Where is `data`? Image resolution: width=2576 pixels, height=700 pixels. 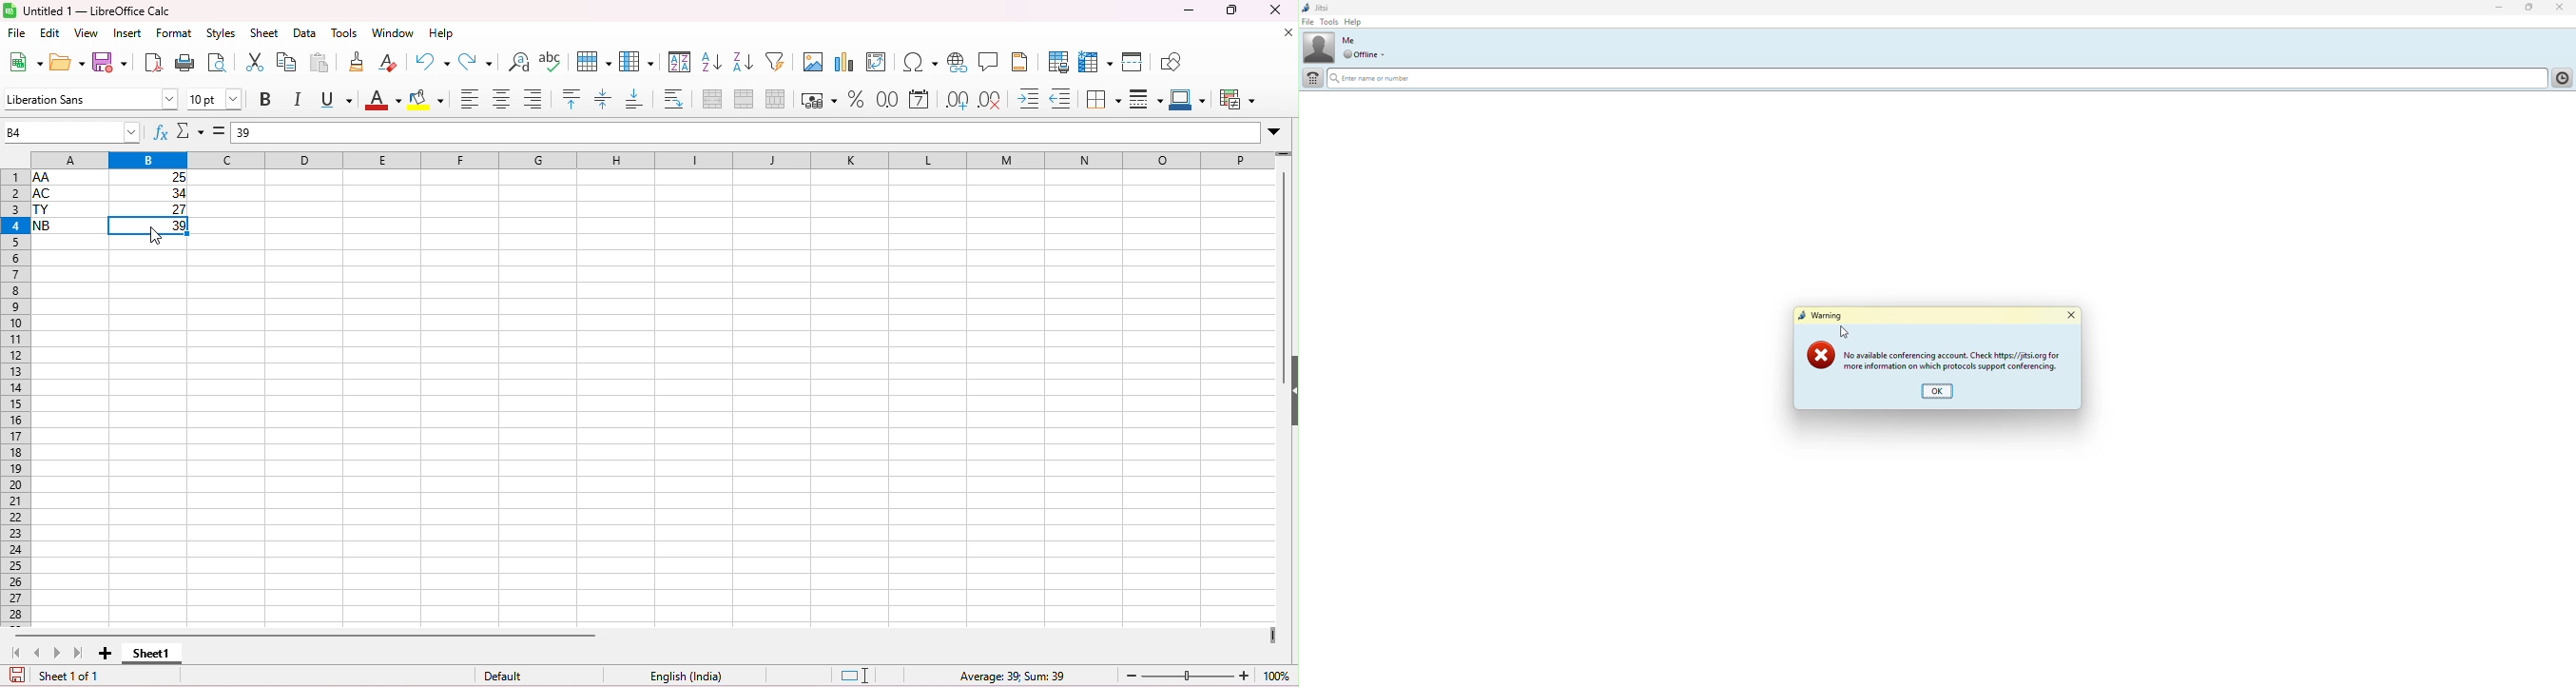
data is located at coordinates (304, 34).